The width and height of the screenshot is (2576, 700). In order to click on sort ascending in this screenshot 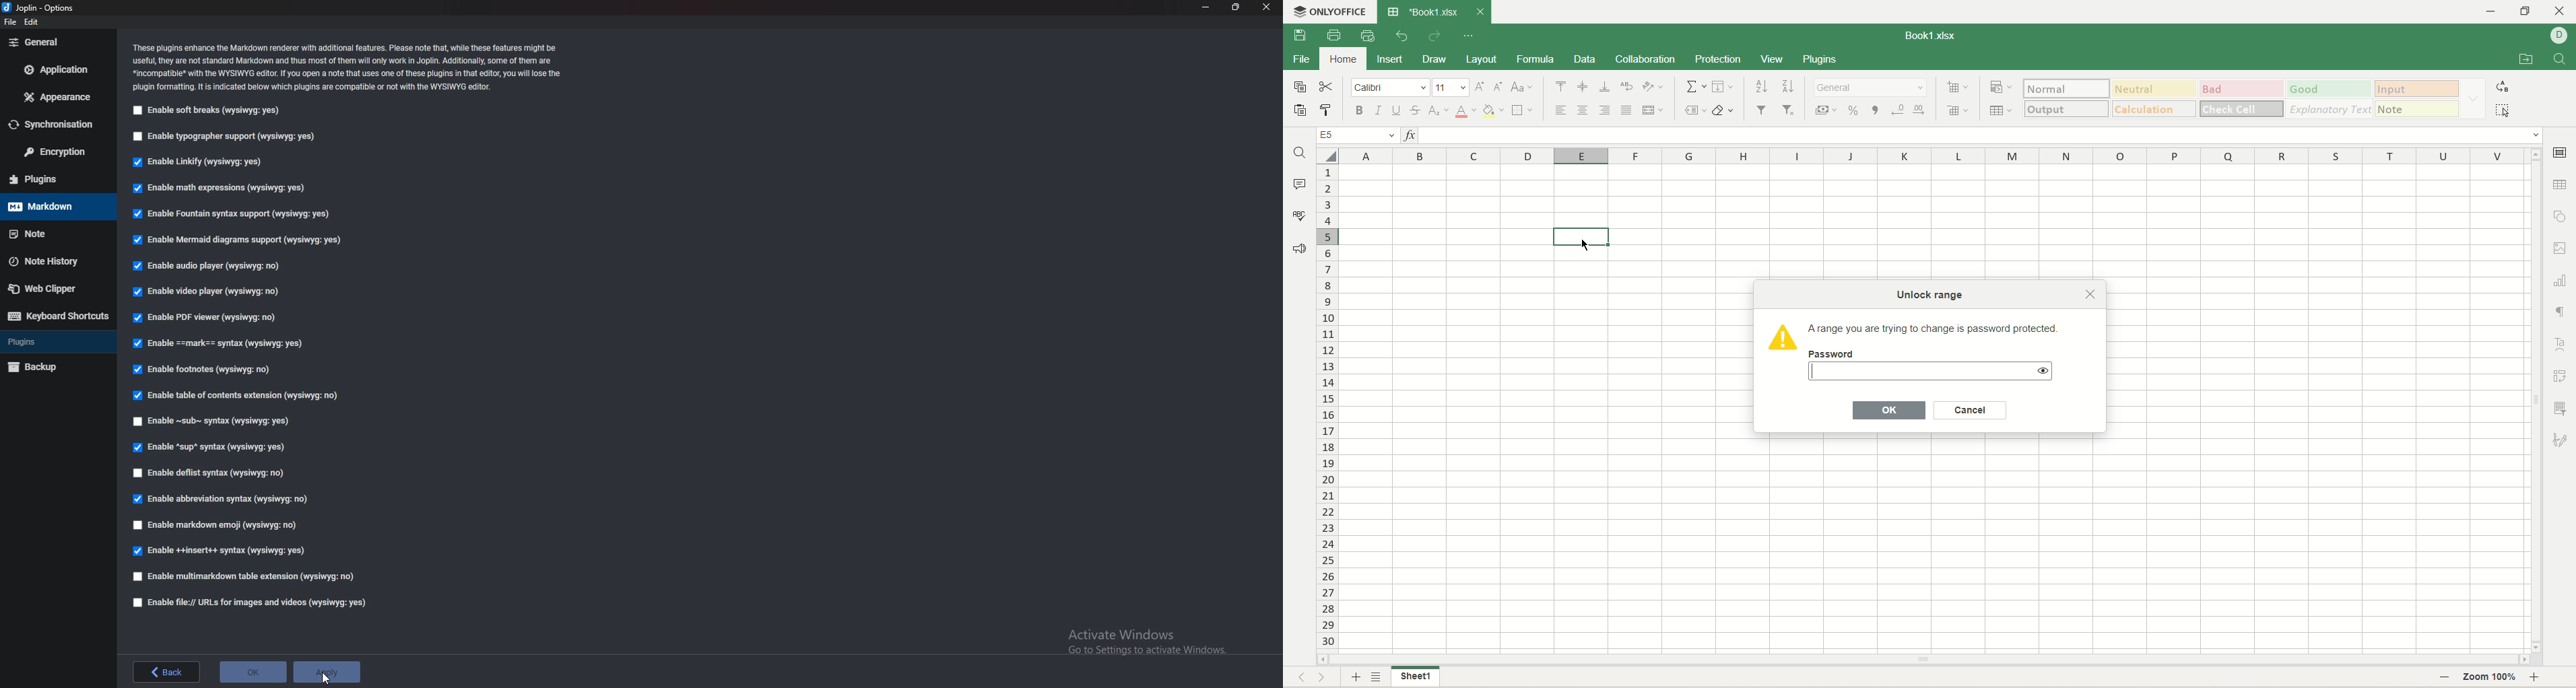, I will do `click(1762, 87)`.